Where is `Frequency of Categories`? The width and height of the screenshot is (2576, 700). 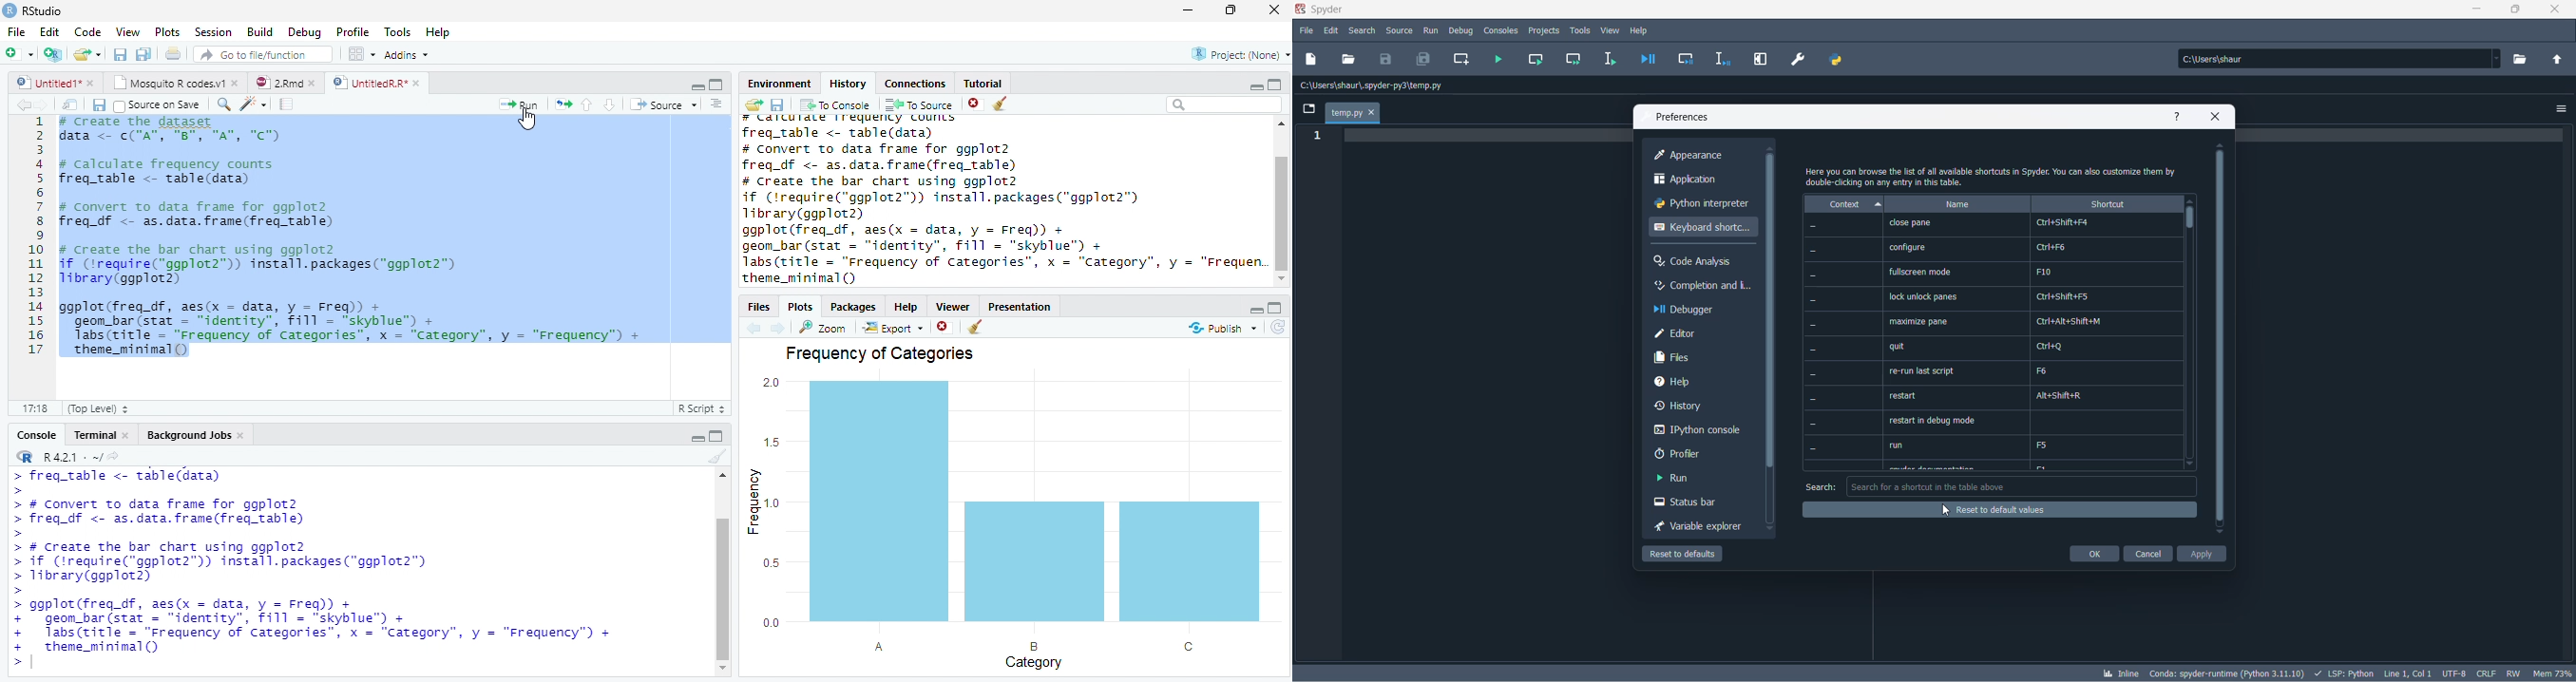 Frequency of Categories is located at coordinates (881, 355).